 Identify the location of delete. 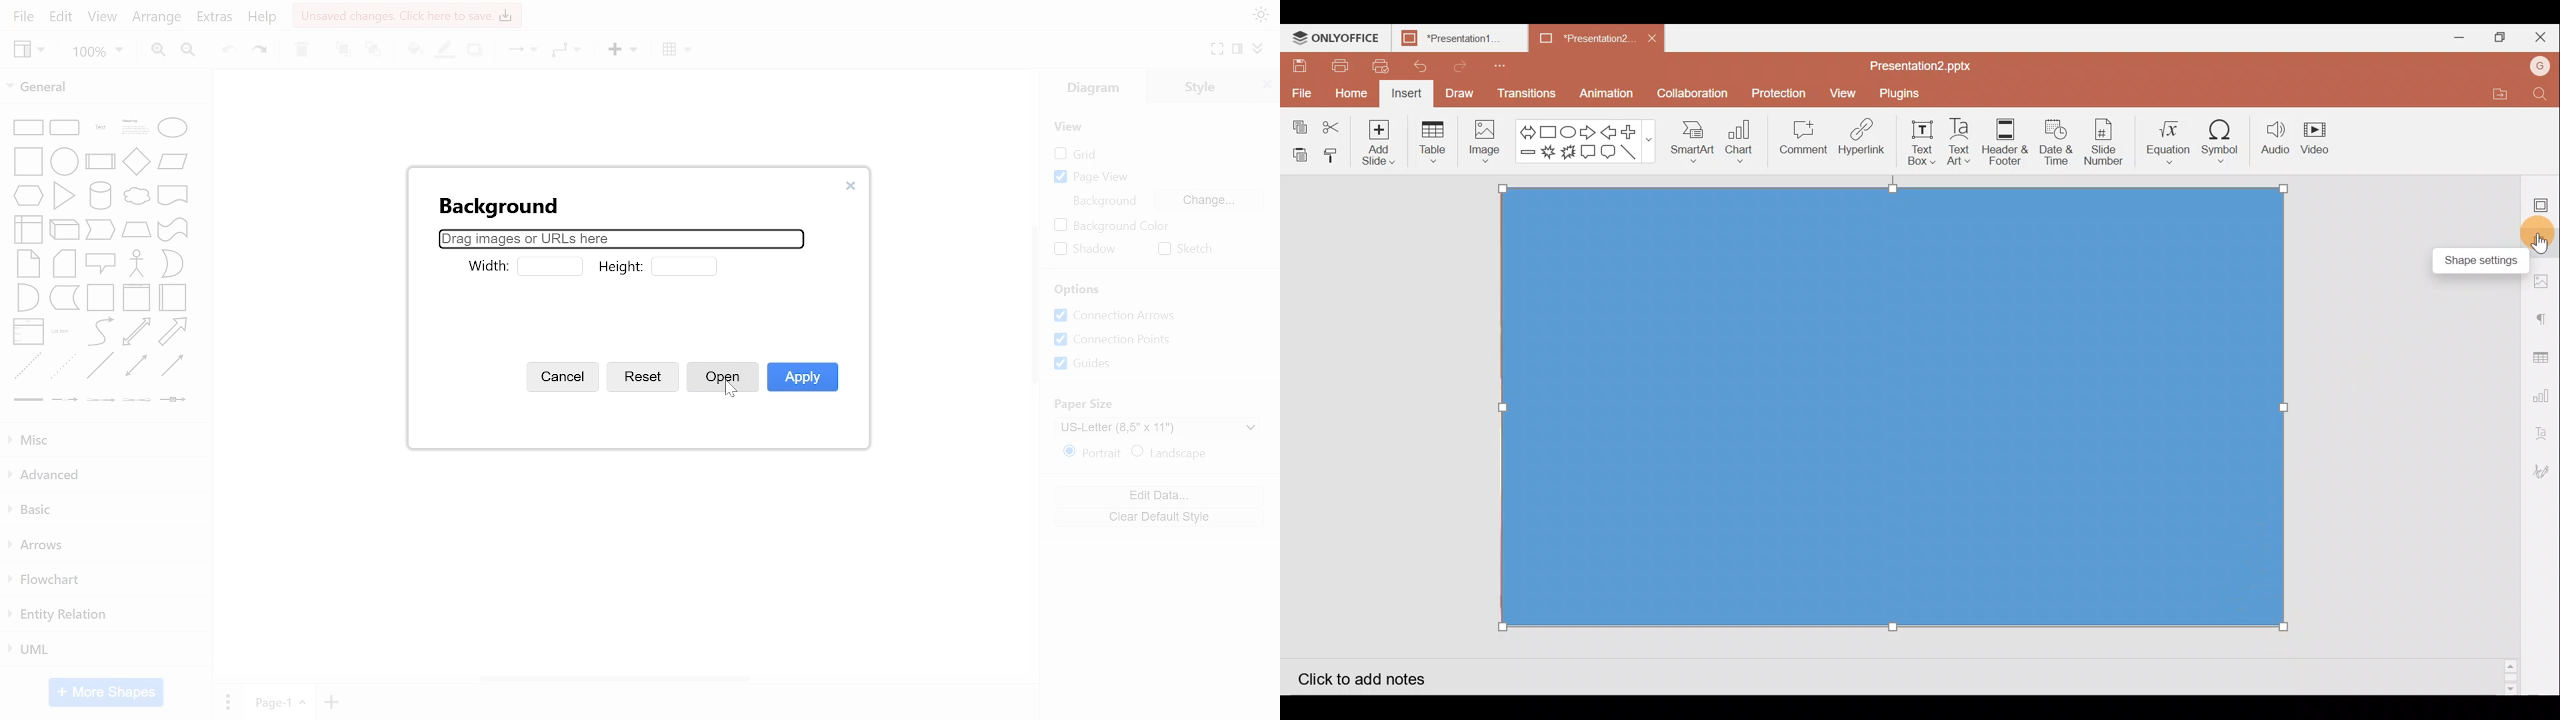
(304, 51).